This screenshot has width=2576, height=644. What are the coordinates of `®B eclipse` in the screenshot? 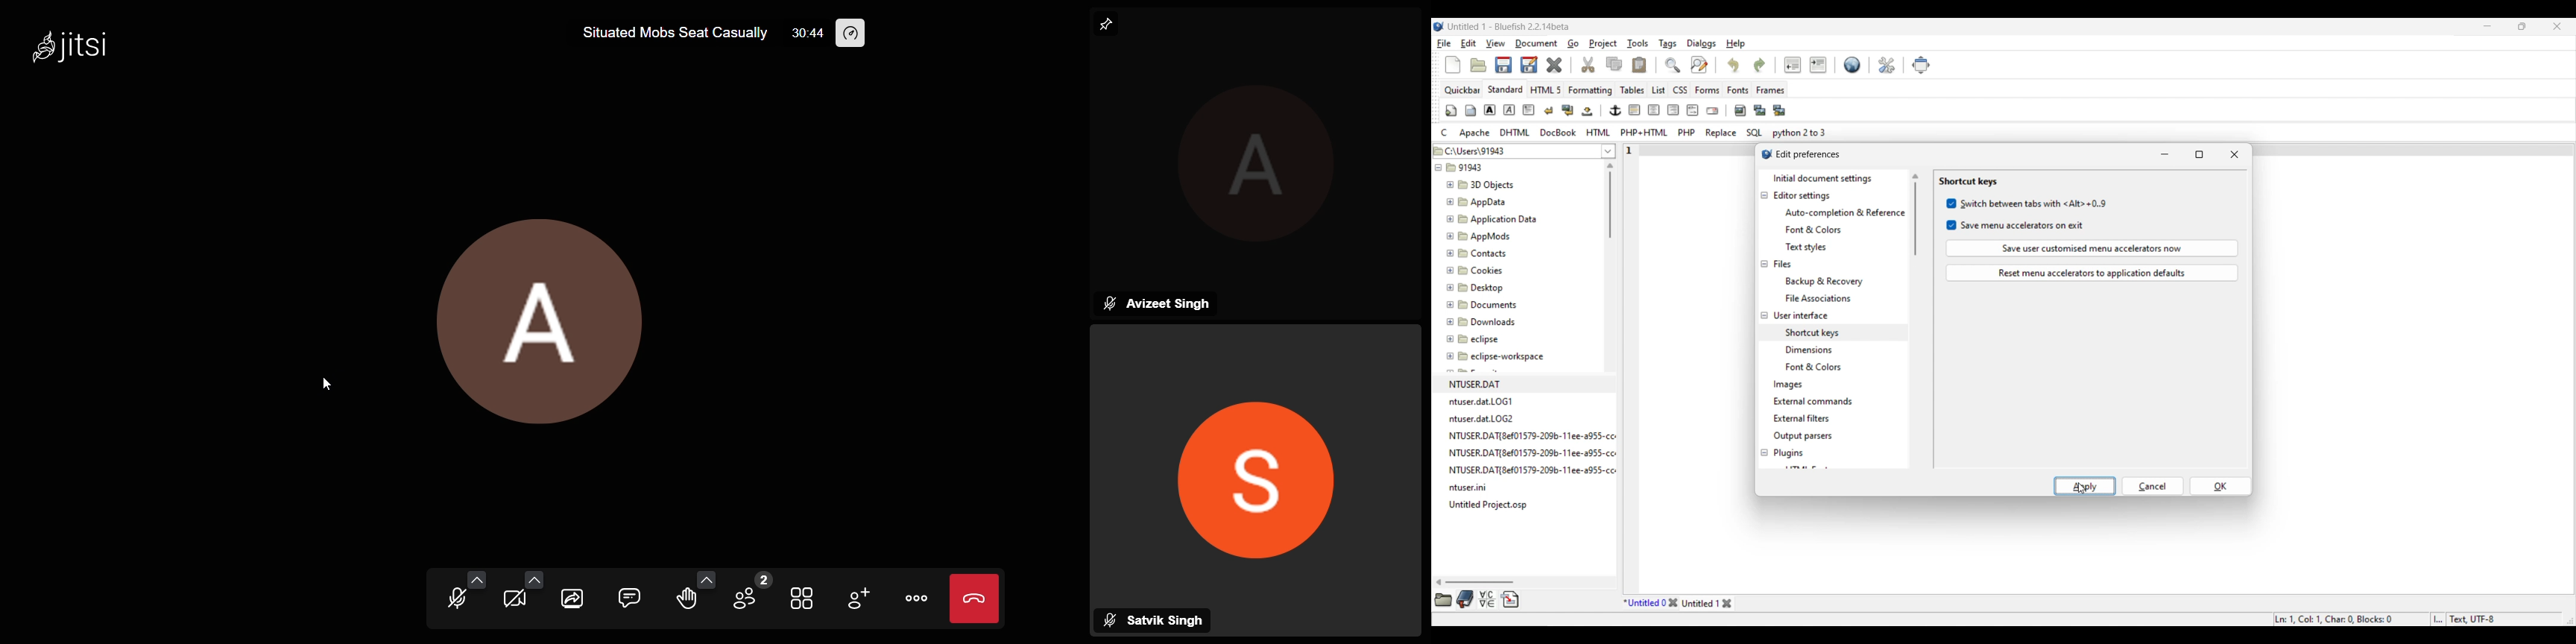 It's located at (1473, 339).